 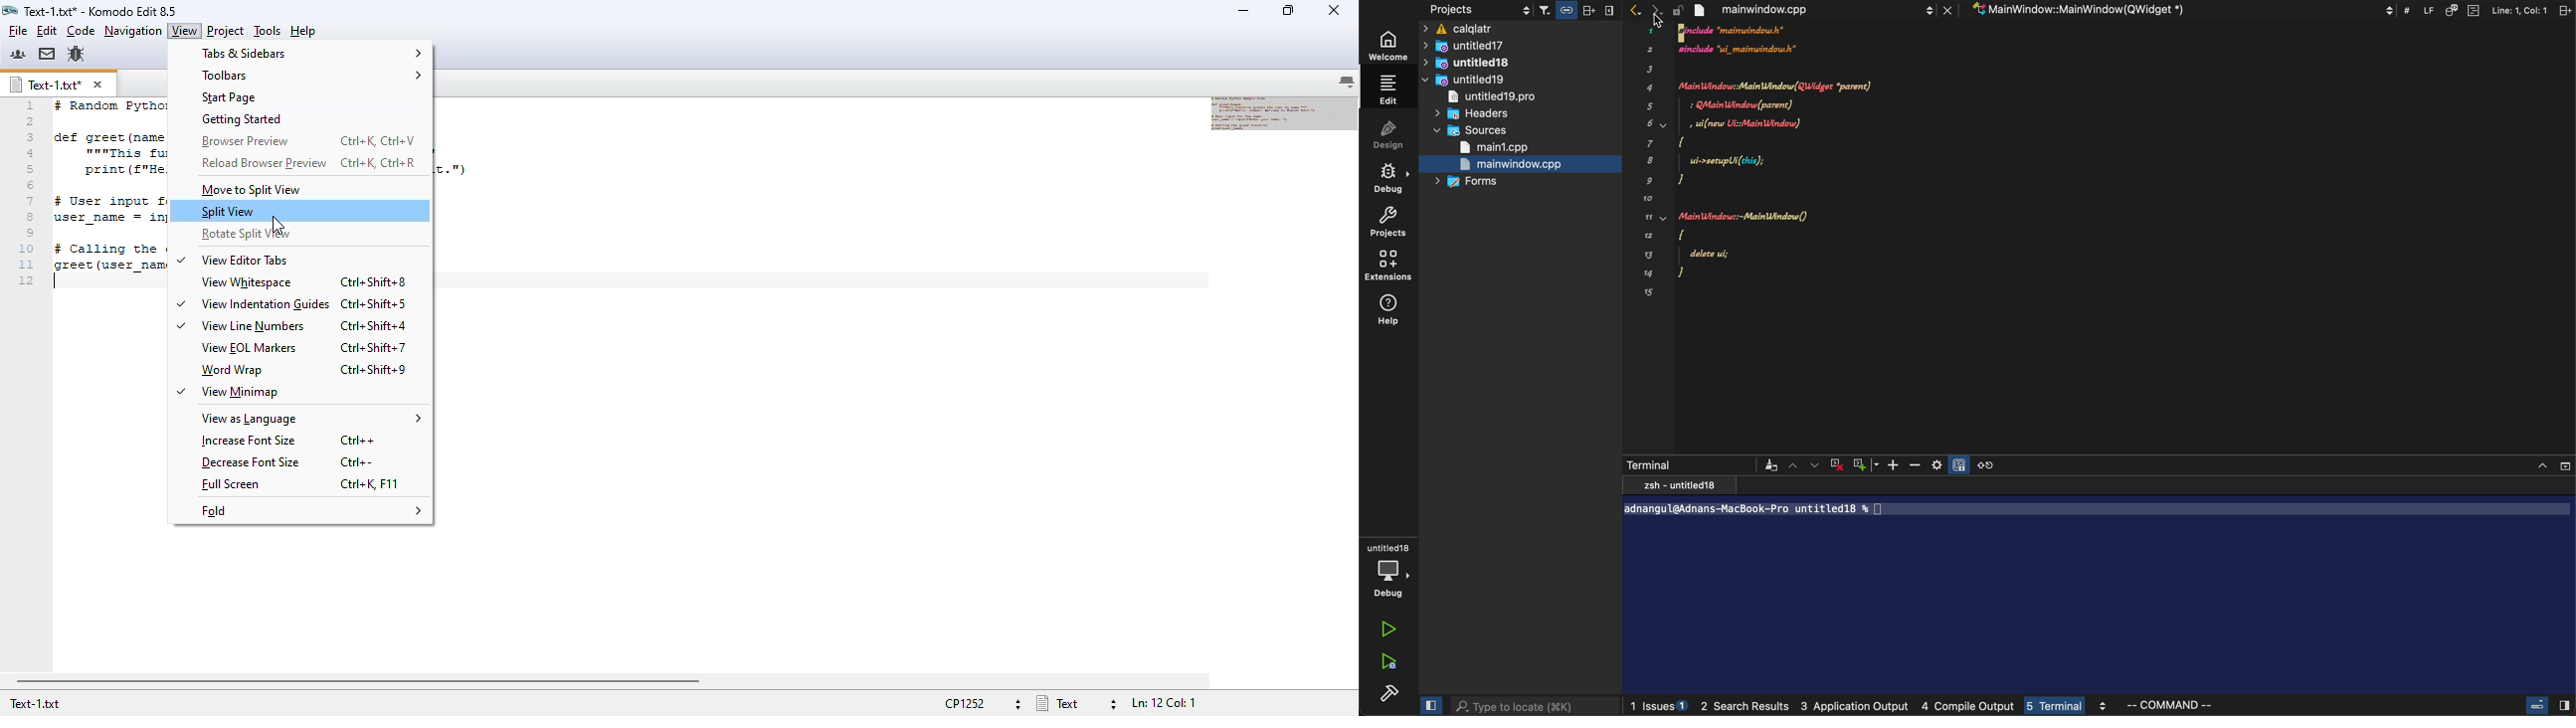 What do you see at coordinates (1984, 465) in the screenshot?
I see `open in new terminal` at bounding box center [1984, 465].